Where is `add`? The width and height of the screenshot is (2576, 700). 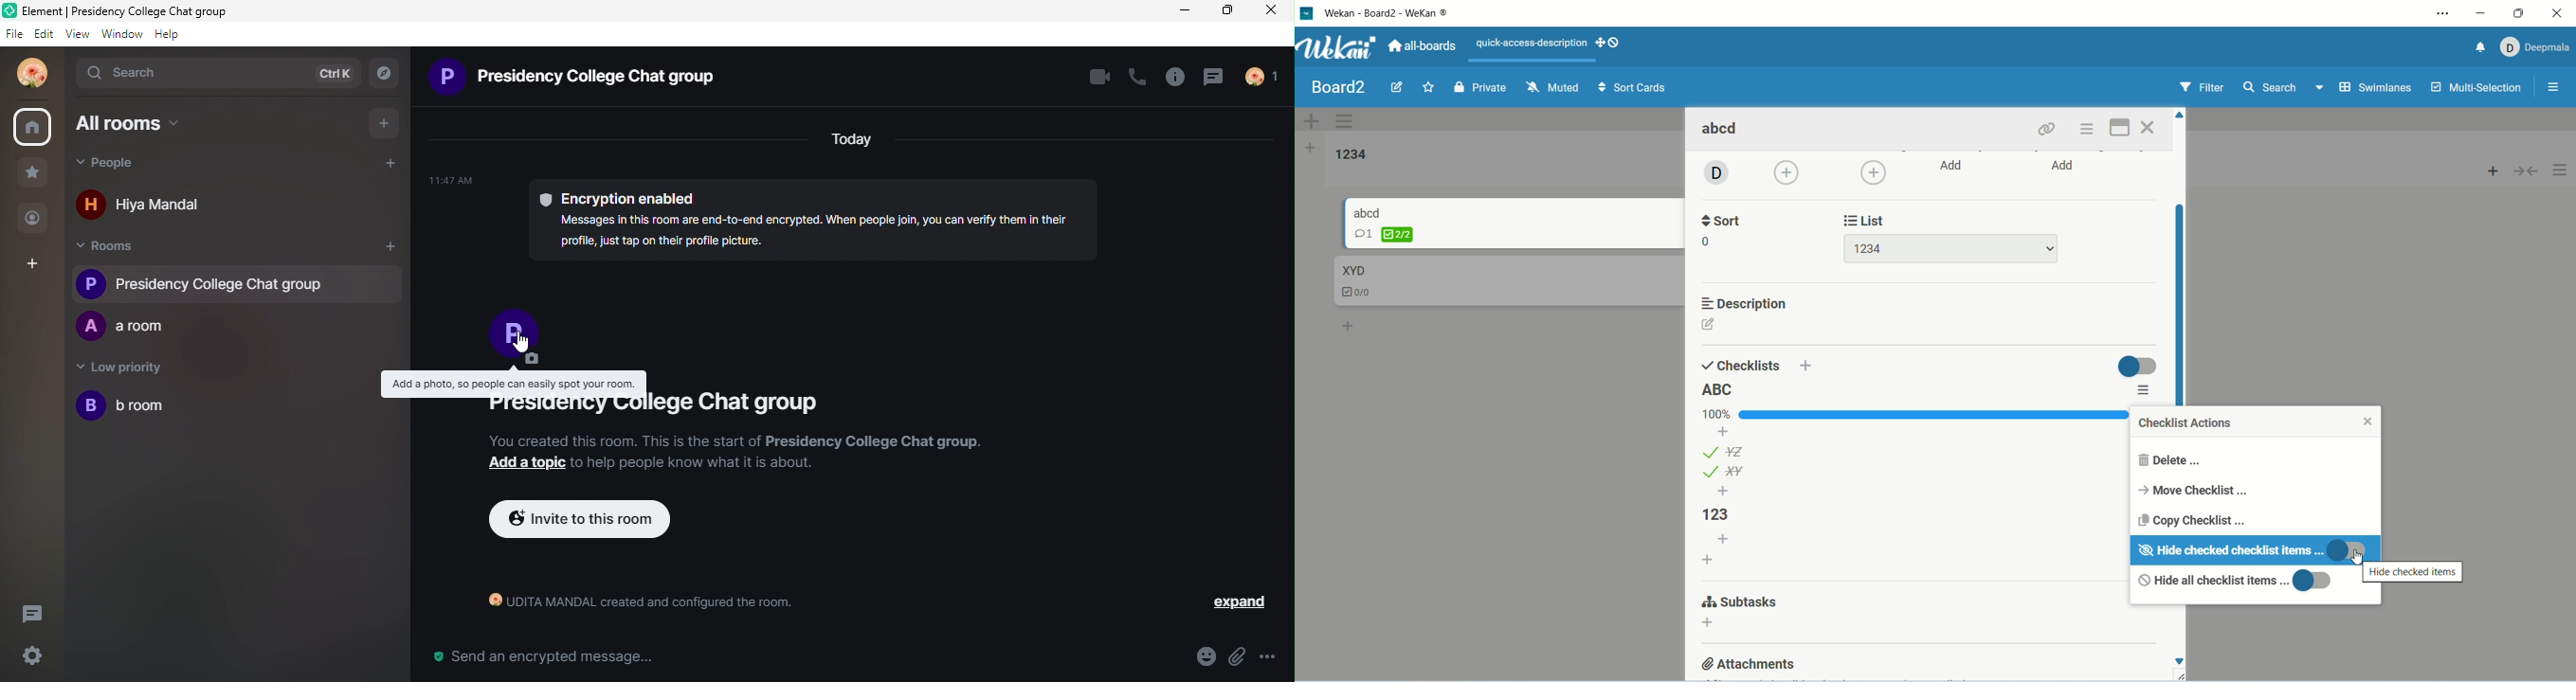 add is located at coordinates (2065, 167).